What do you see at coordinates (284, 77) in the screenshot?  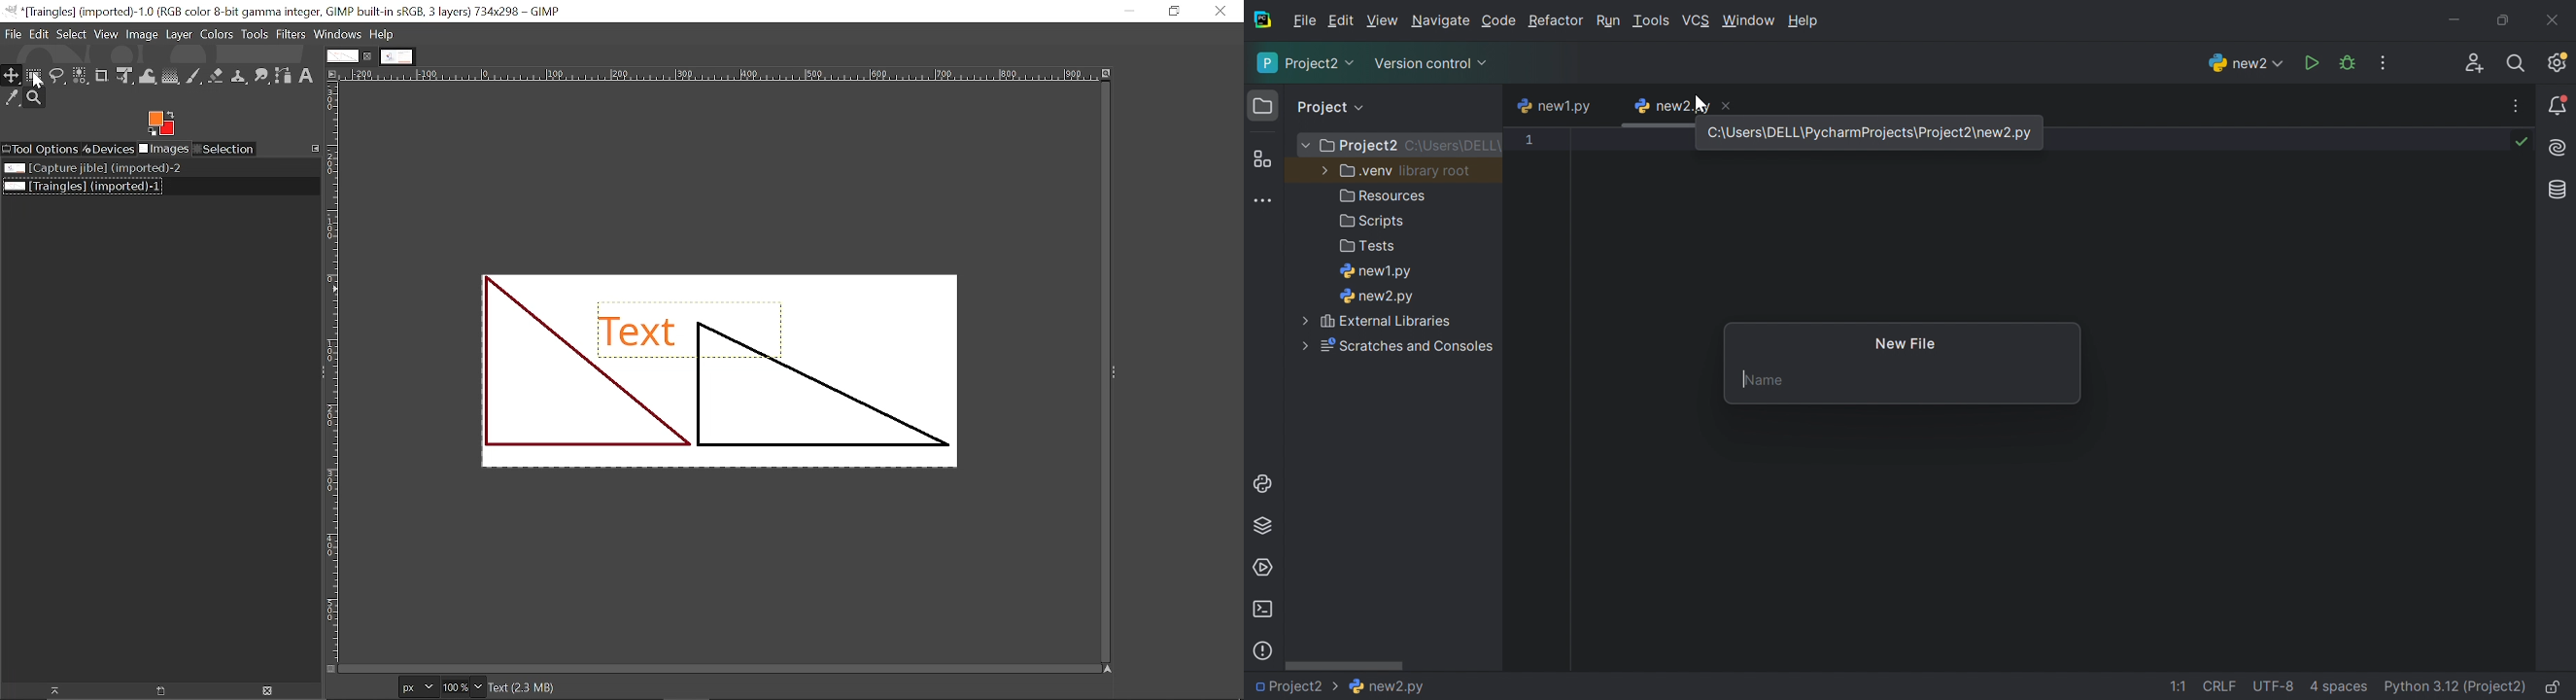 I see `Path tool` at bounding box center [284, 77].